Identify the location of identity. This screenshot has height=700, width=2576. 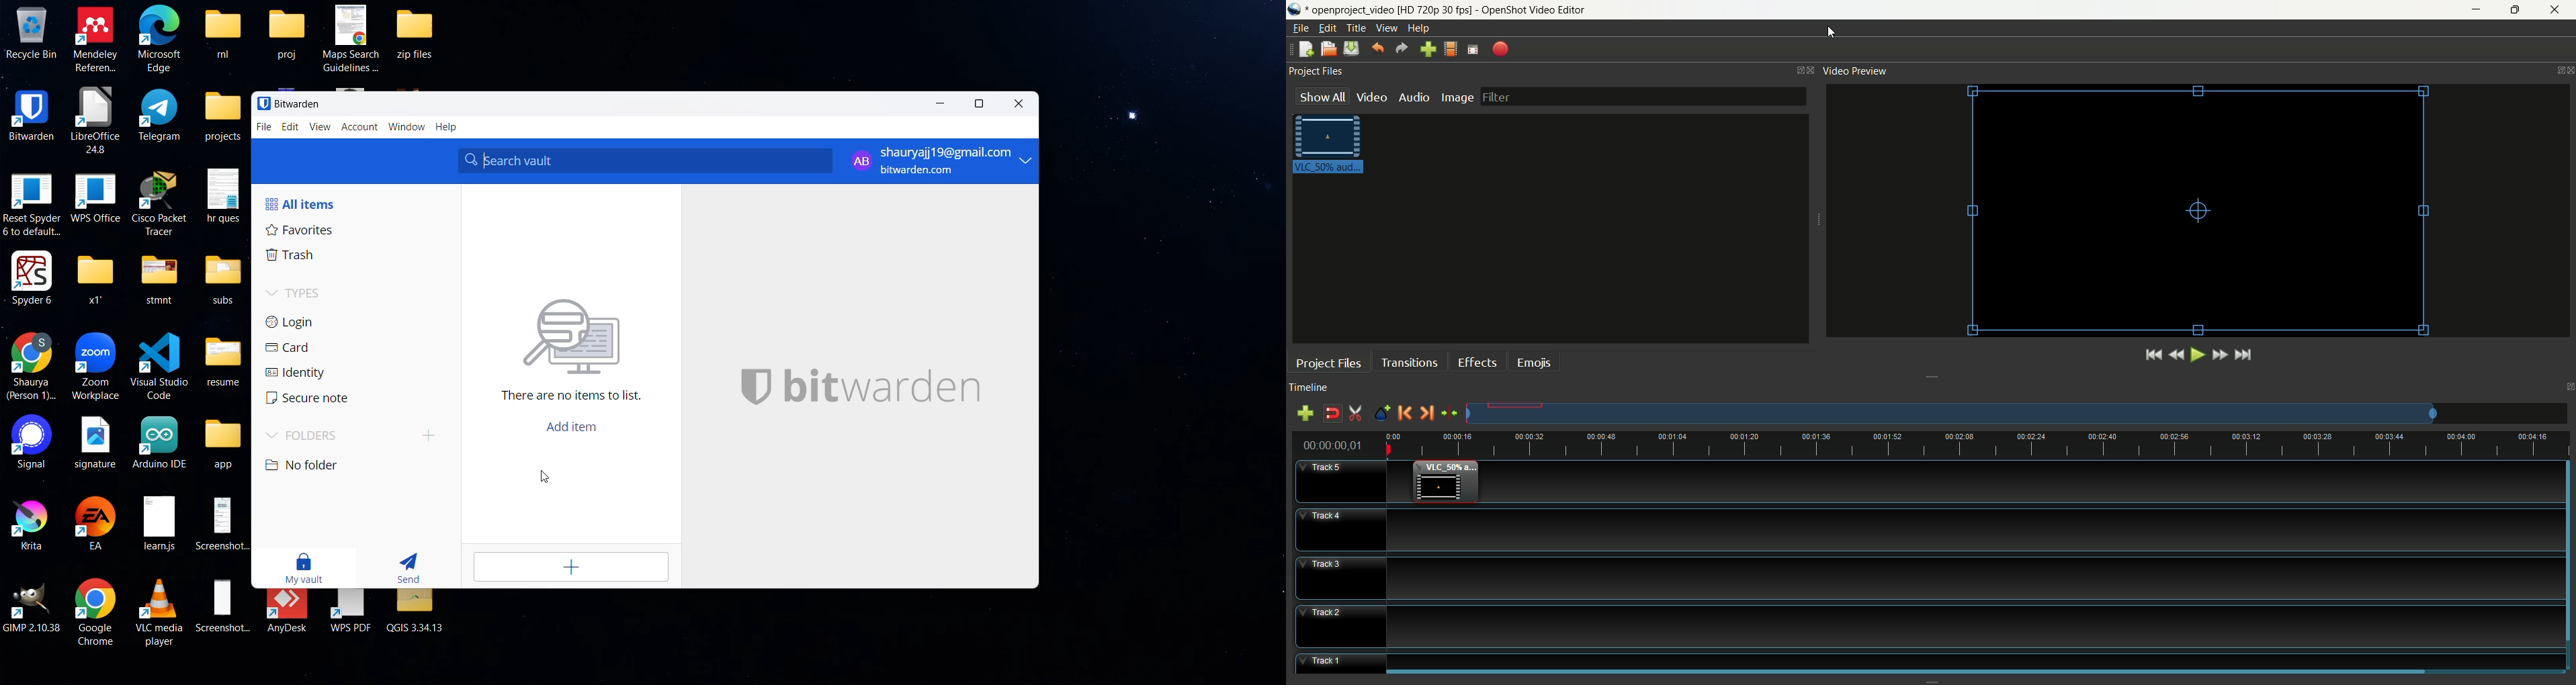
(309, 374).